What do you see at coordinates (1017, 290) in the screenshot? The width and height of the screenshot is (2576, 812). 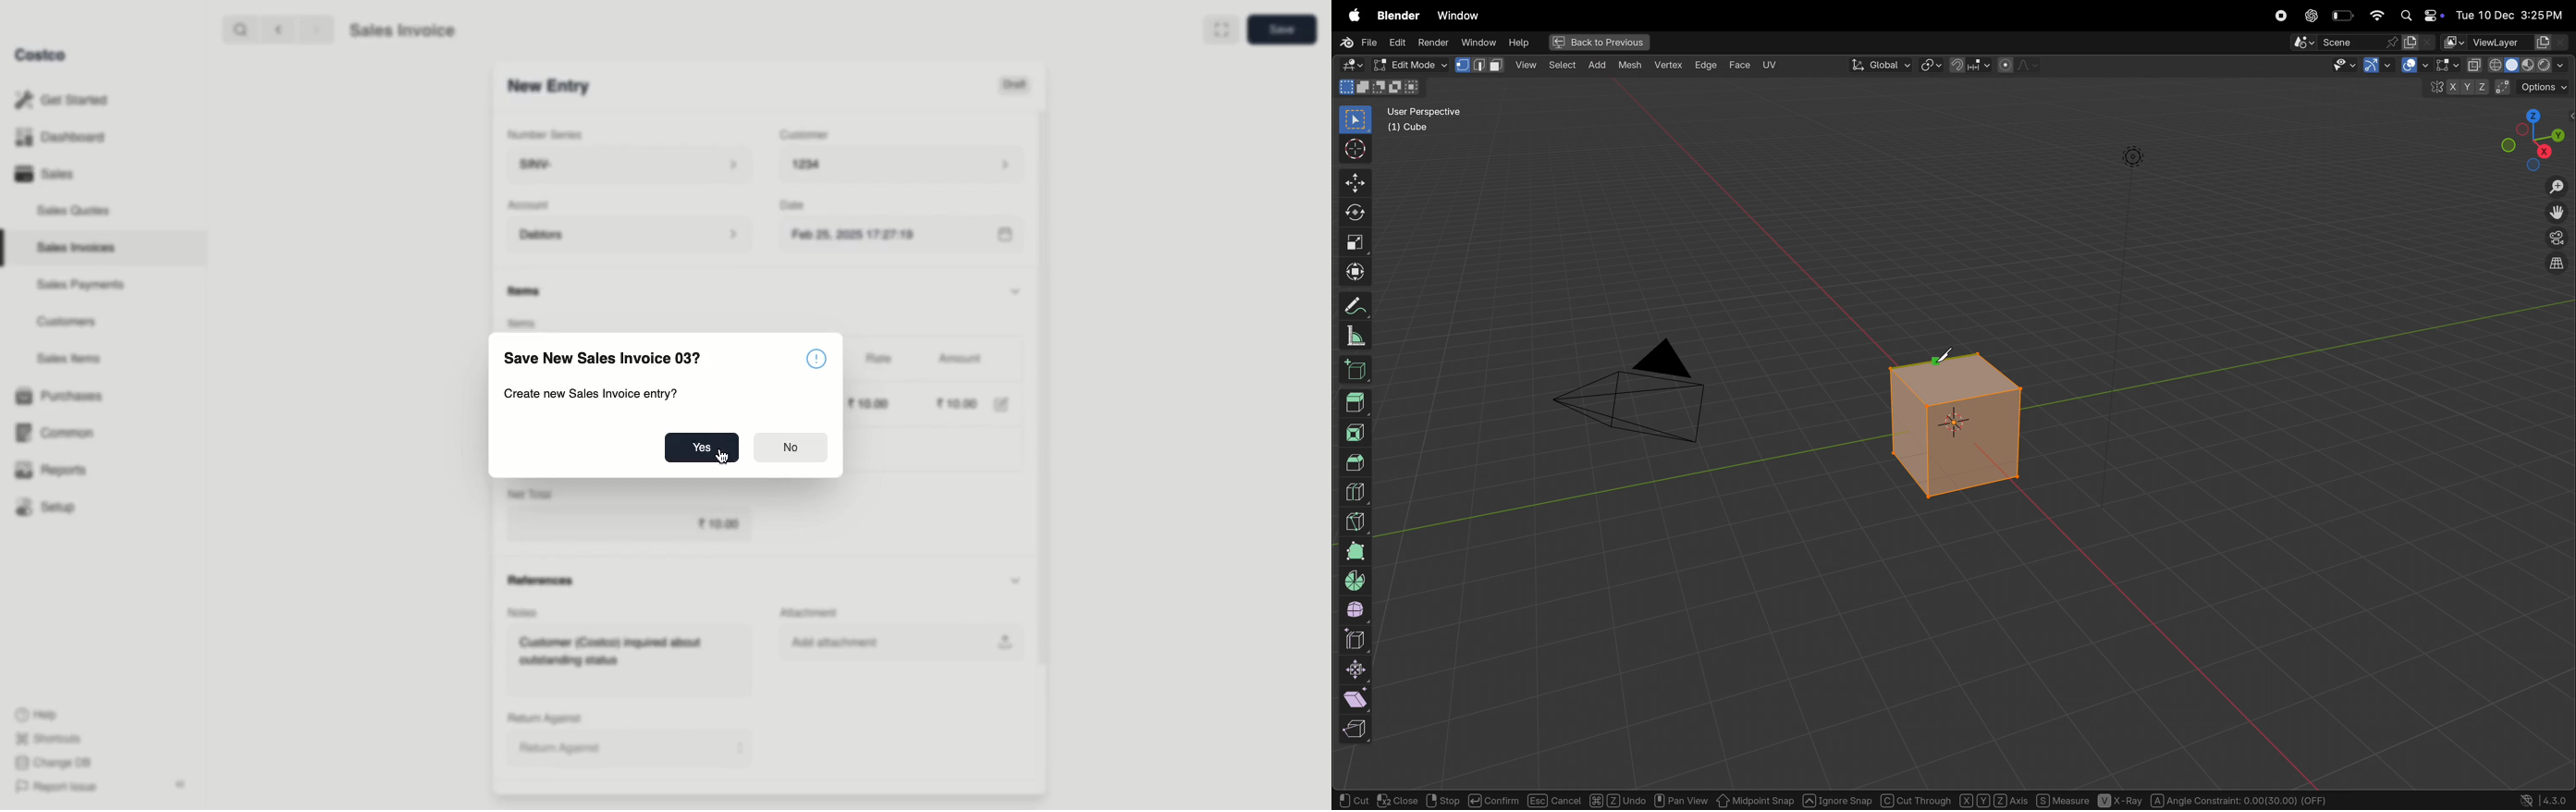 I see `Hide` at bounding box center [1017, 290].